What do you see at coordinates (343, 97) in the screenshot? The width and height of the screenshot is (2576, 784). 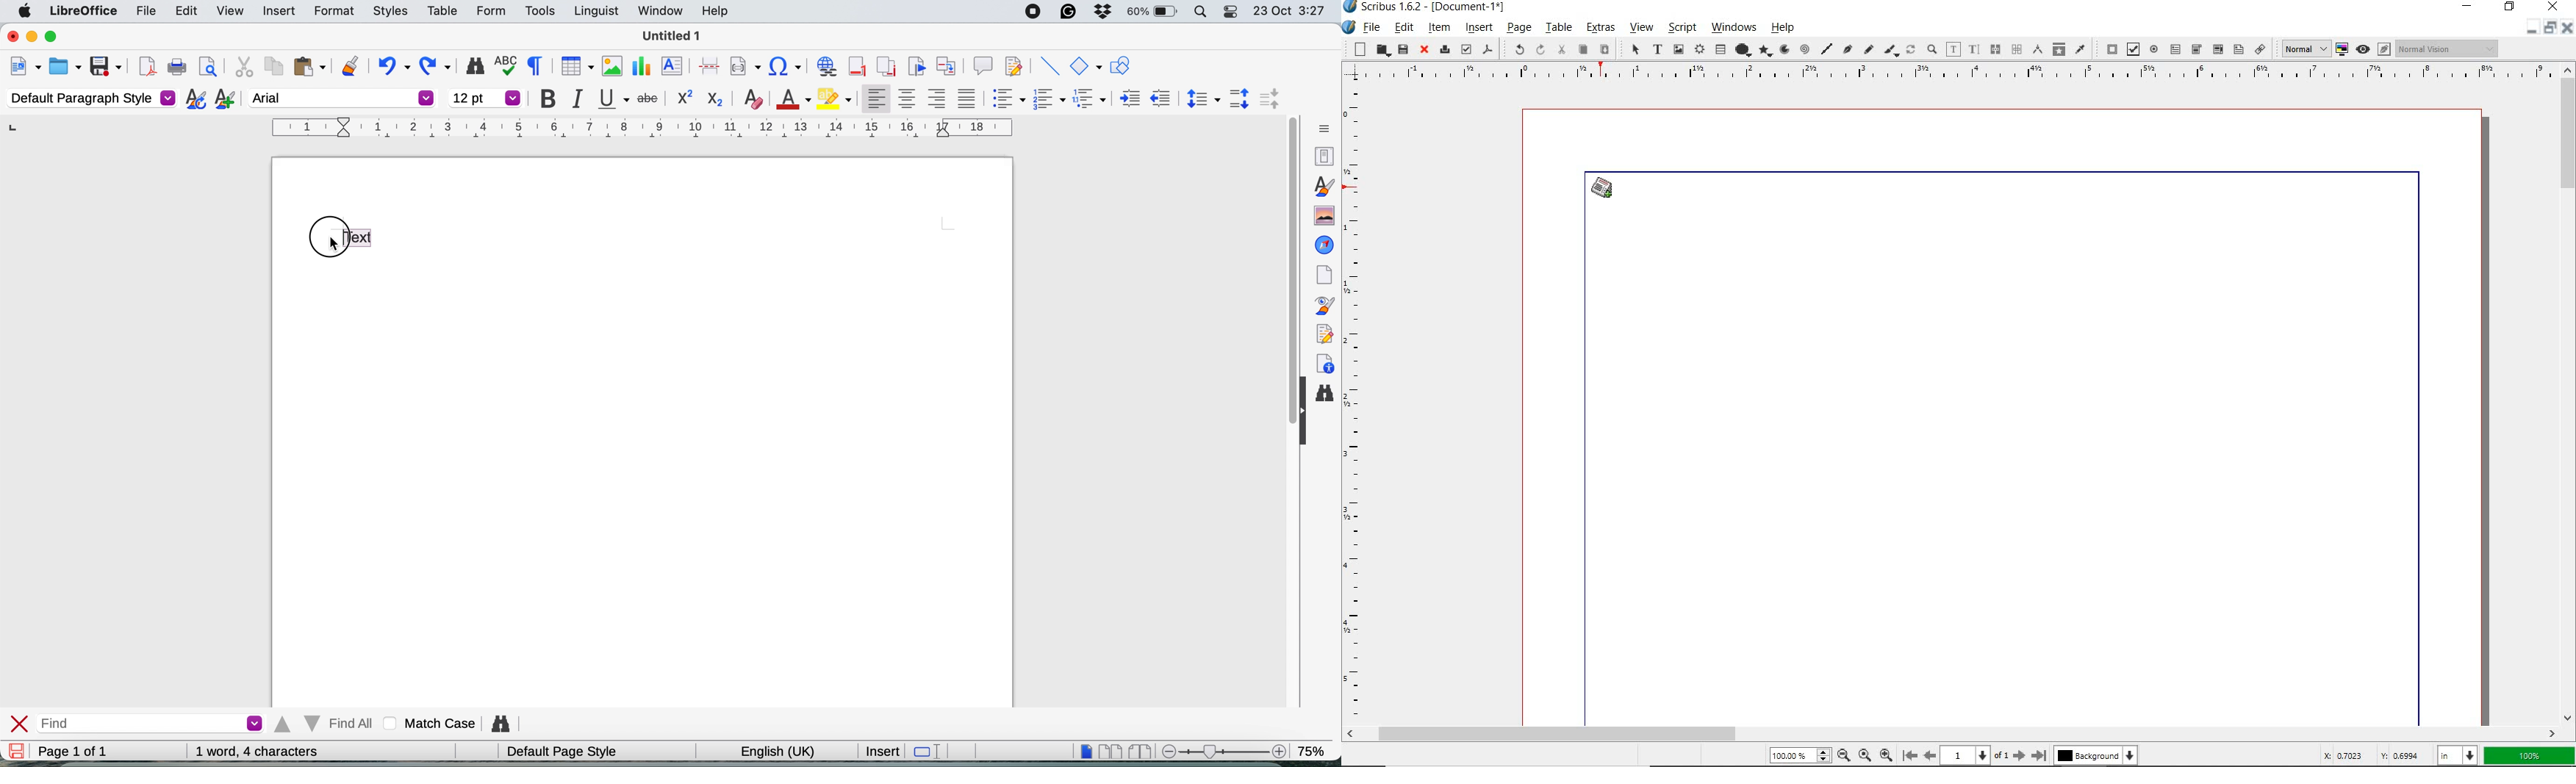 I see `arial` at bounding box center [343, 97].